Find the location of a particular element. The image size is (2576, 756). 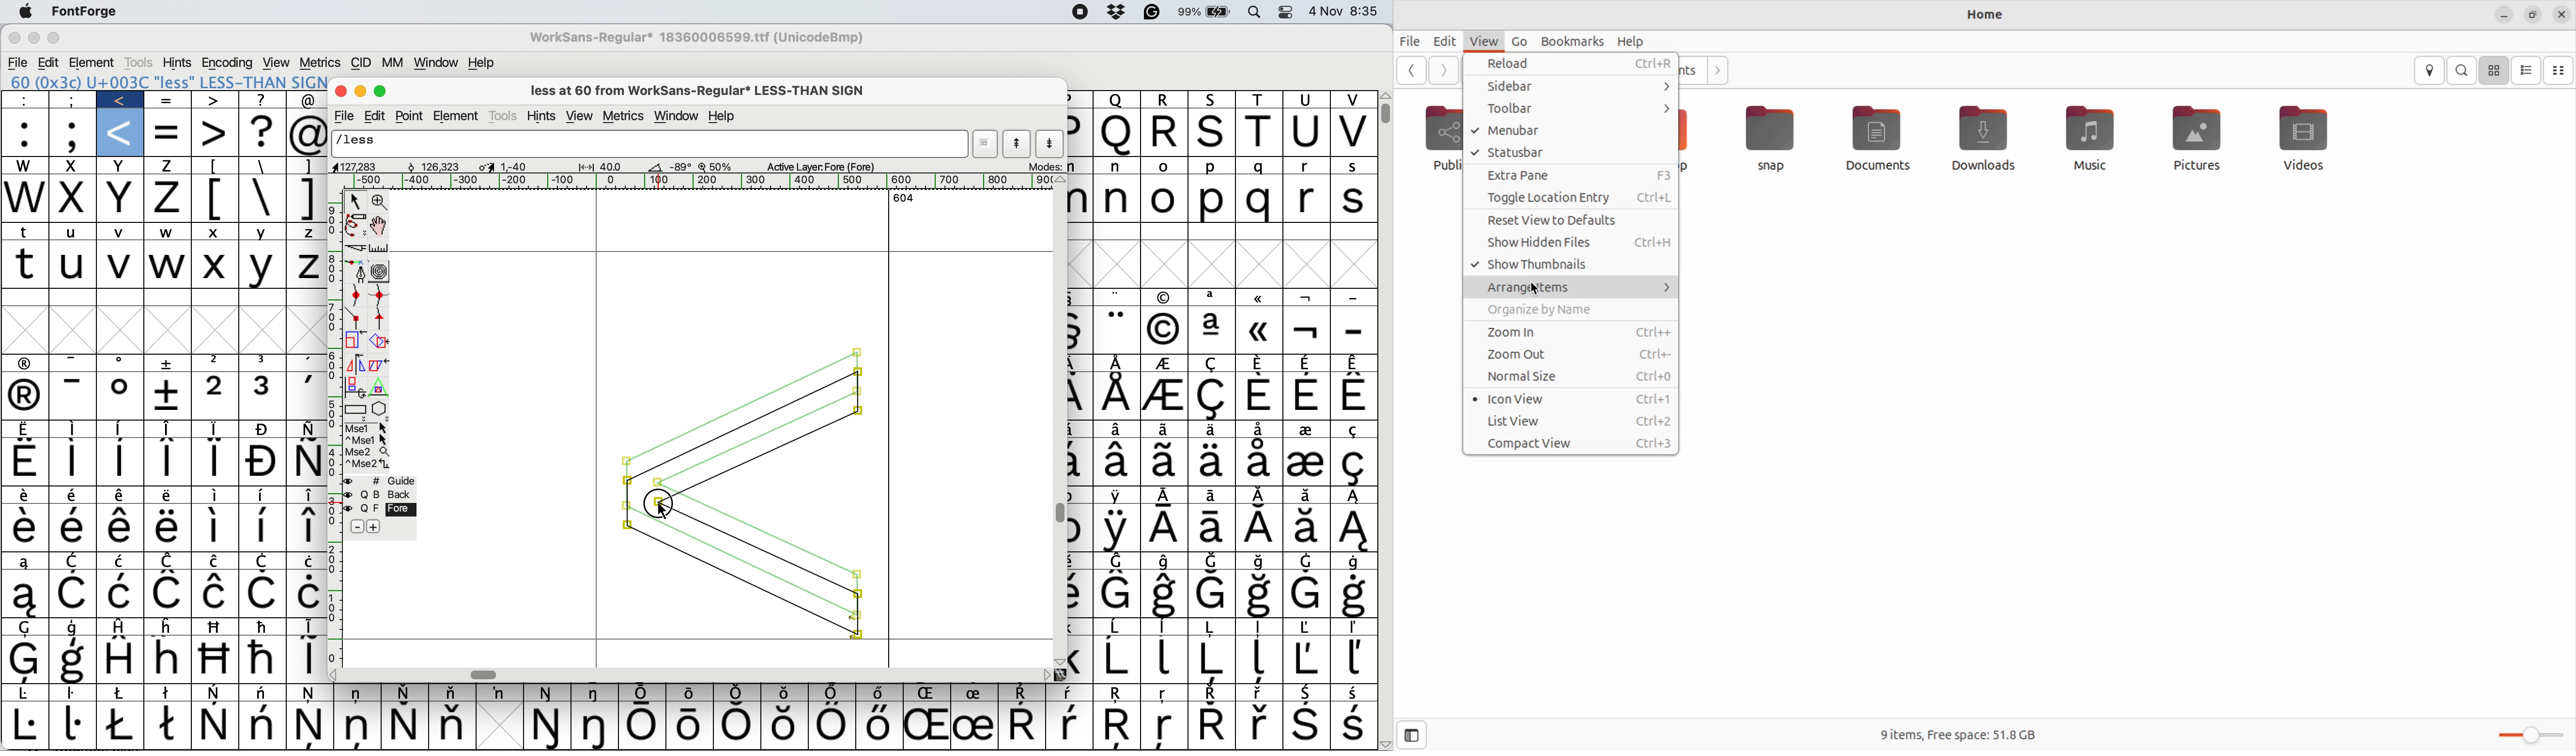

z is located at coordinates (169, 200).